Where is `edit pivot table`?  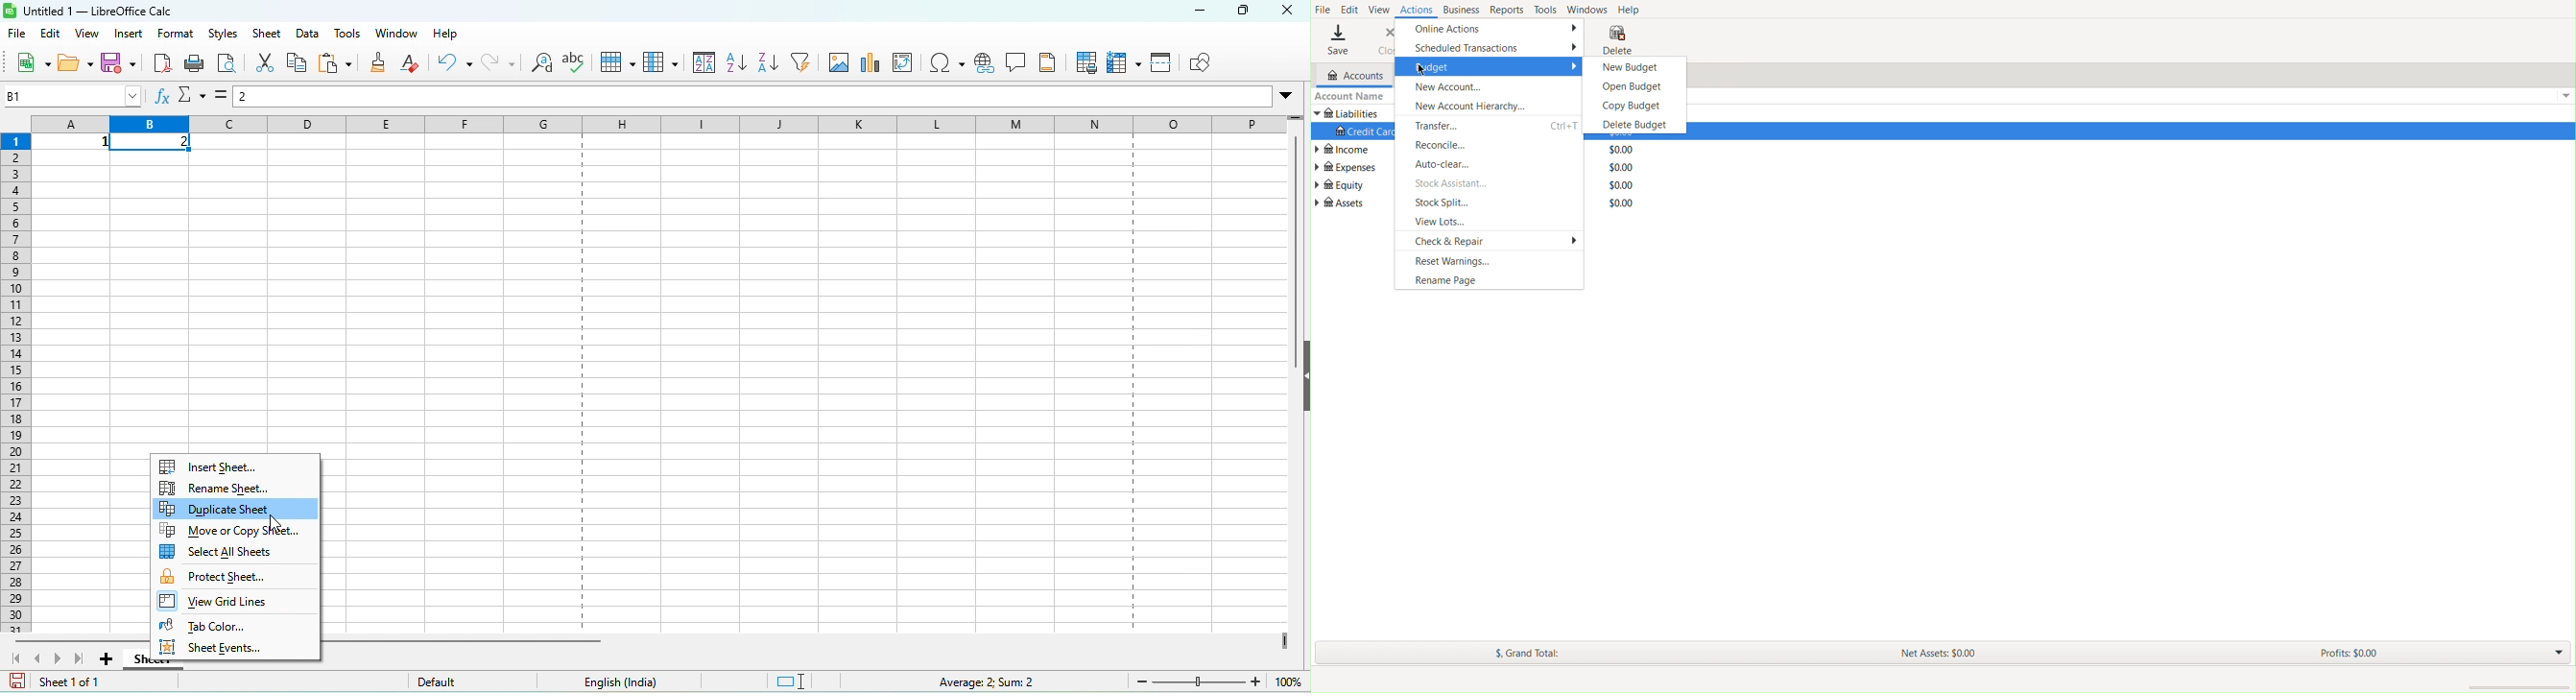
edit pivot table is located at coordinates (907, 67).